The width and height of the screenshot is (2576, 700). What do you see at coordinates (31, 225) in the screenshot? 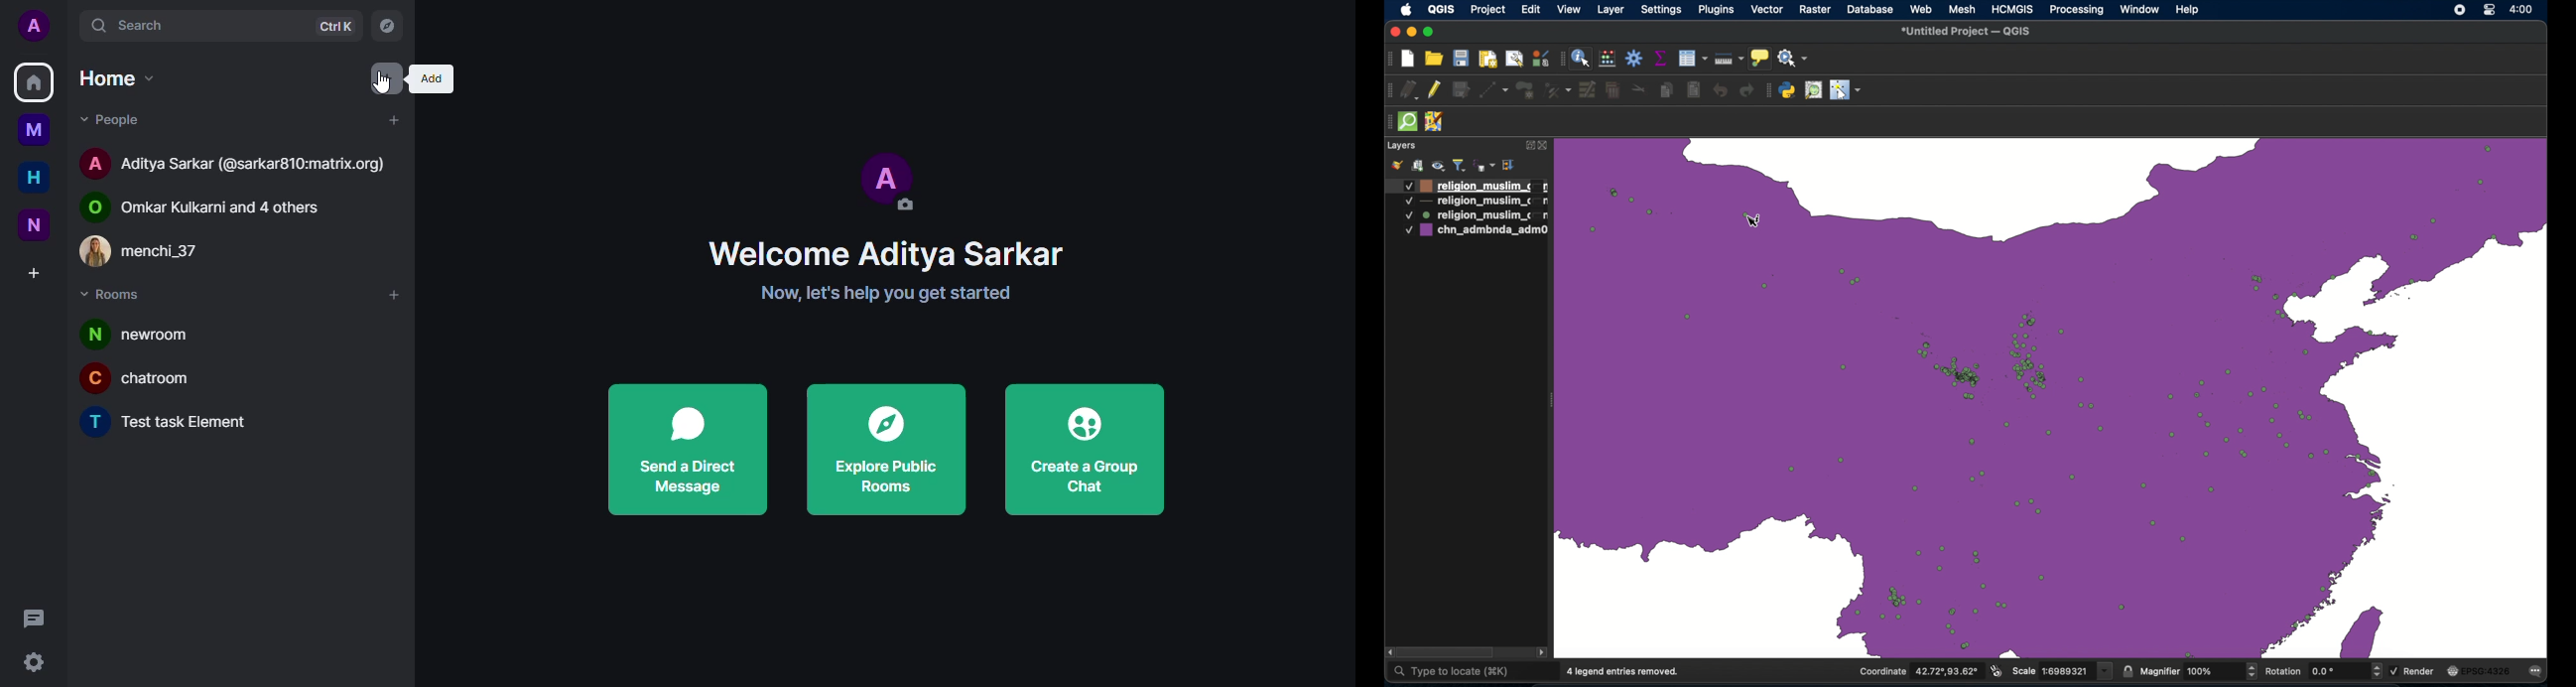
I see `new` at bounding box center [31, 225].